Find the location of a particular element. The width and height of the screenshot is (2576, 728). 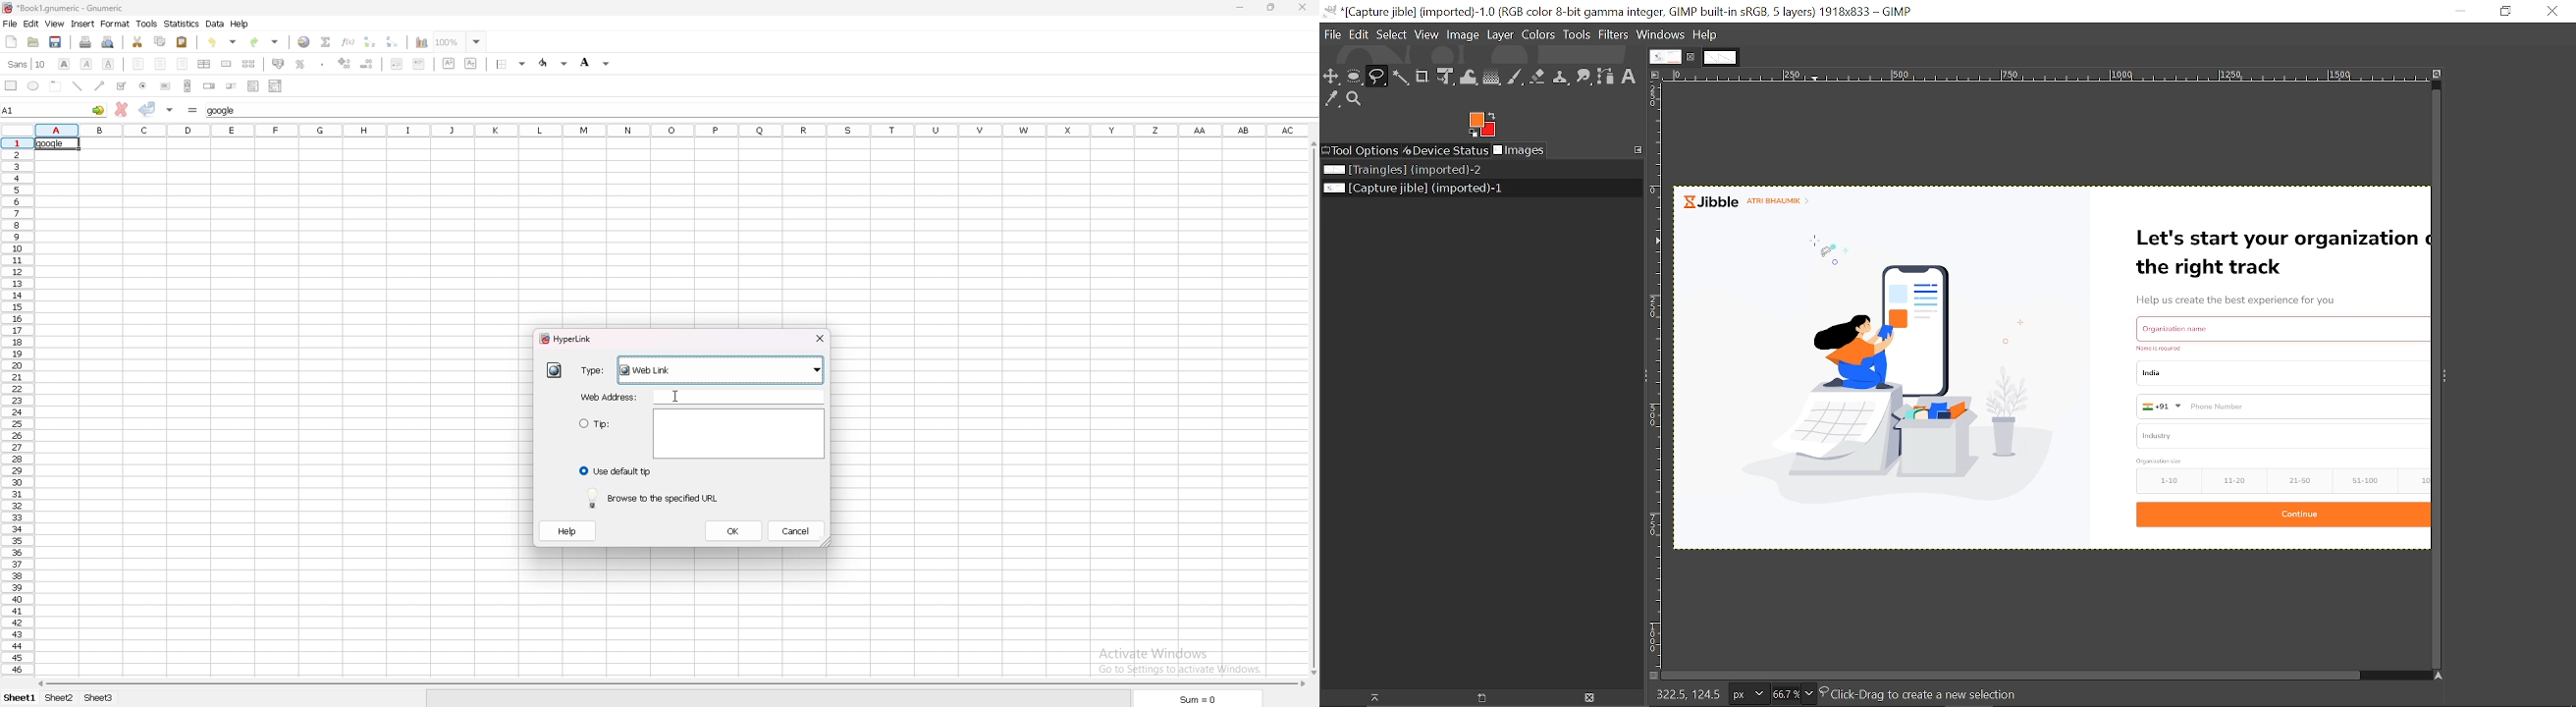

web address is located at coordinates (613, 396).